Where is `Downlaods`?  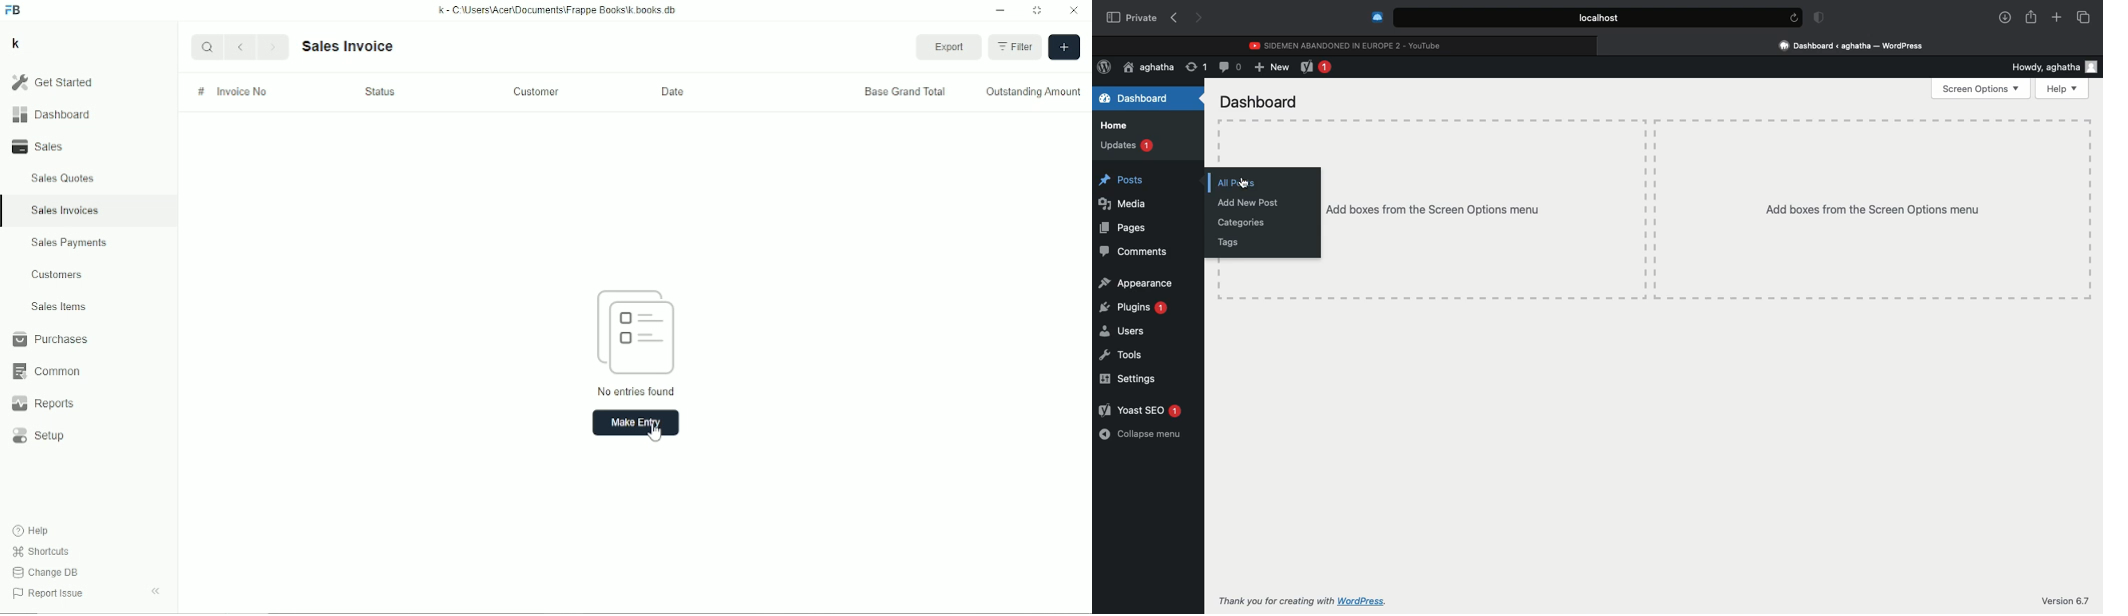
Downlaods is located at coordinates (2003, 18).